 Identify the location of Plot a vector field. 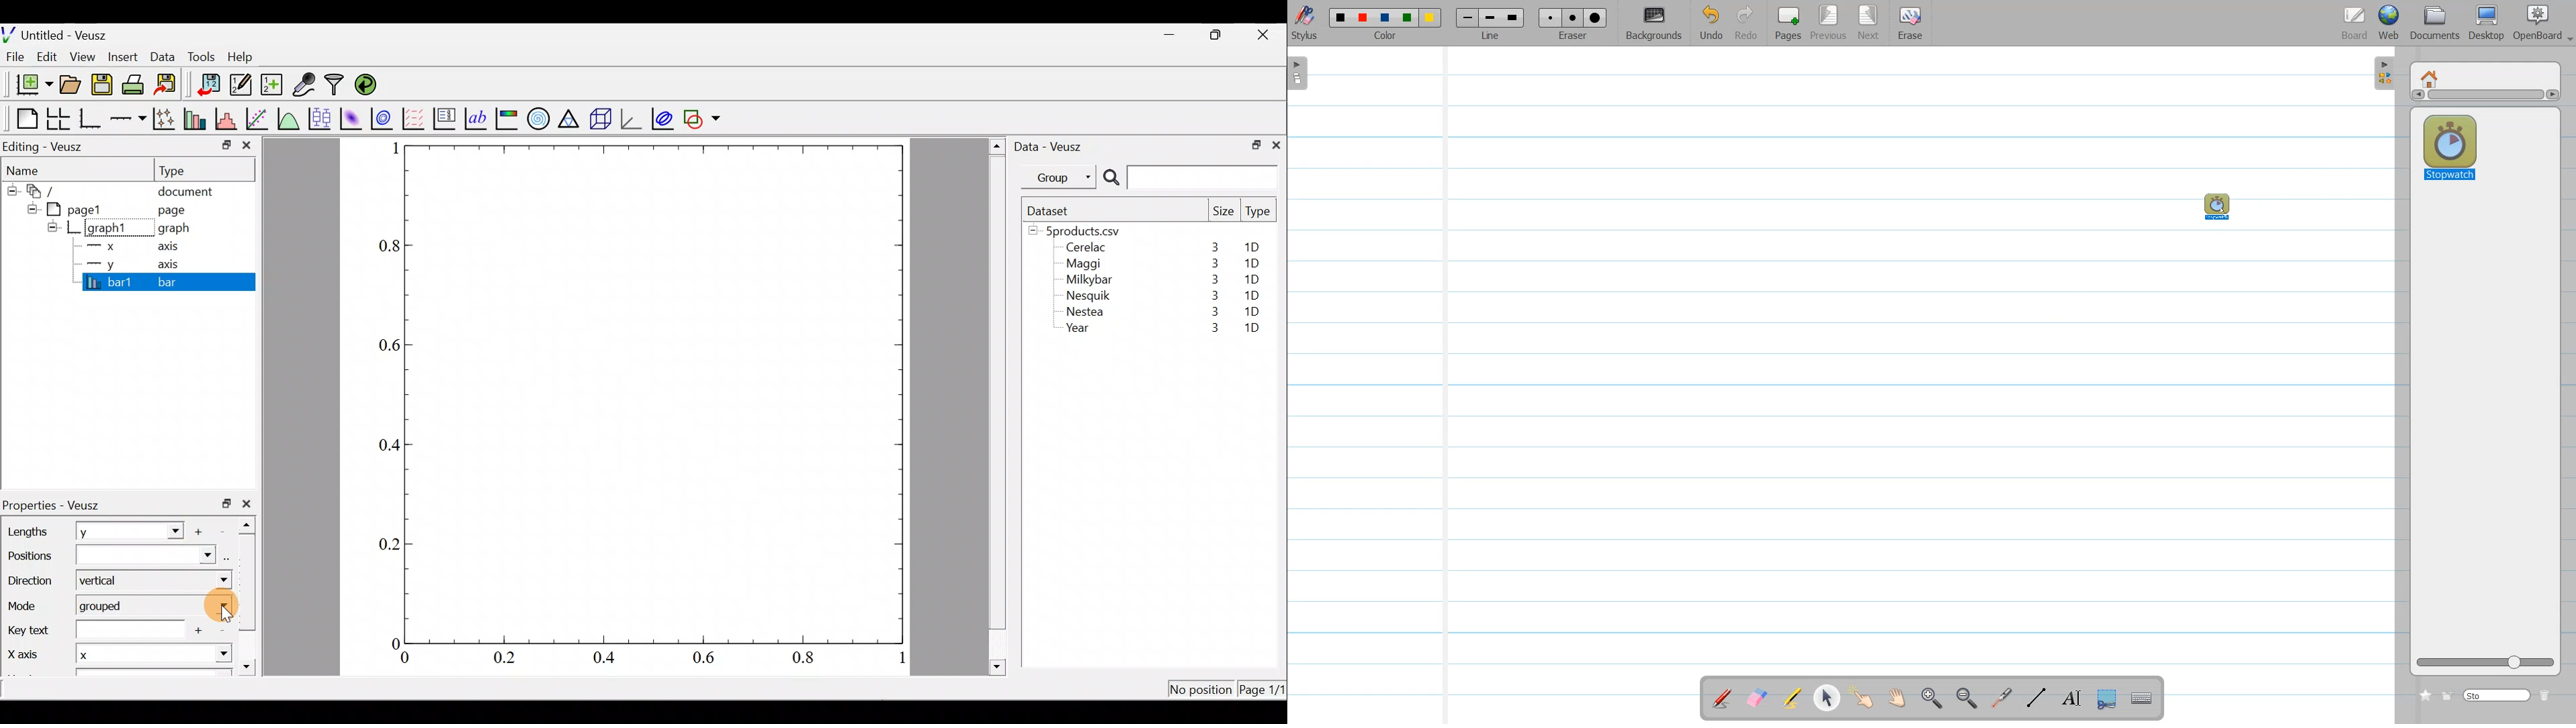
(416, 119).